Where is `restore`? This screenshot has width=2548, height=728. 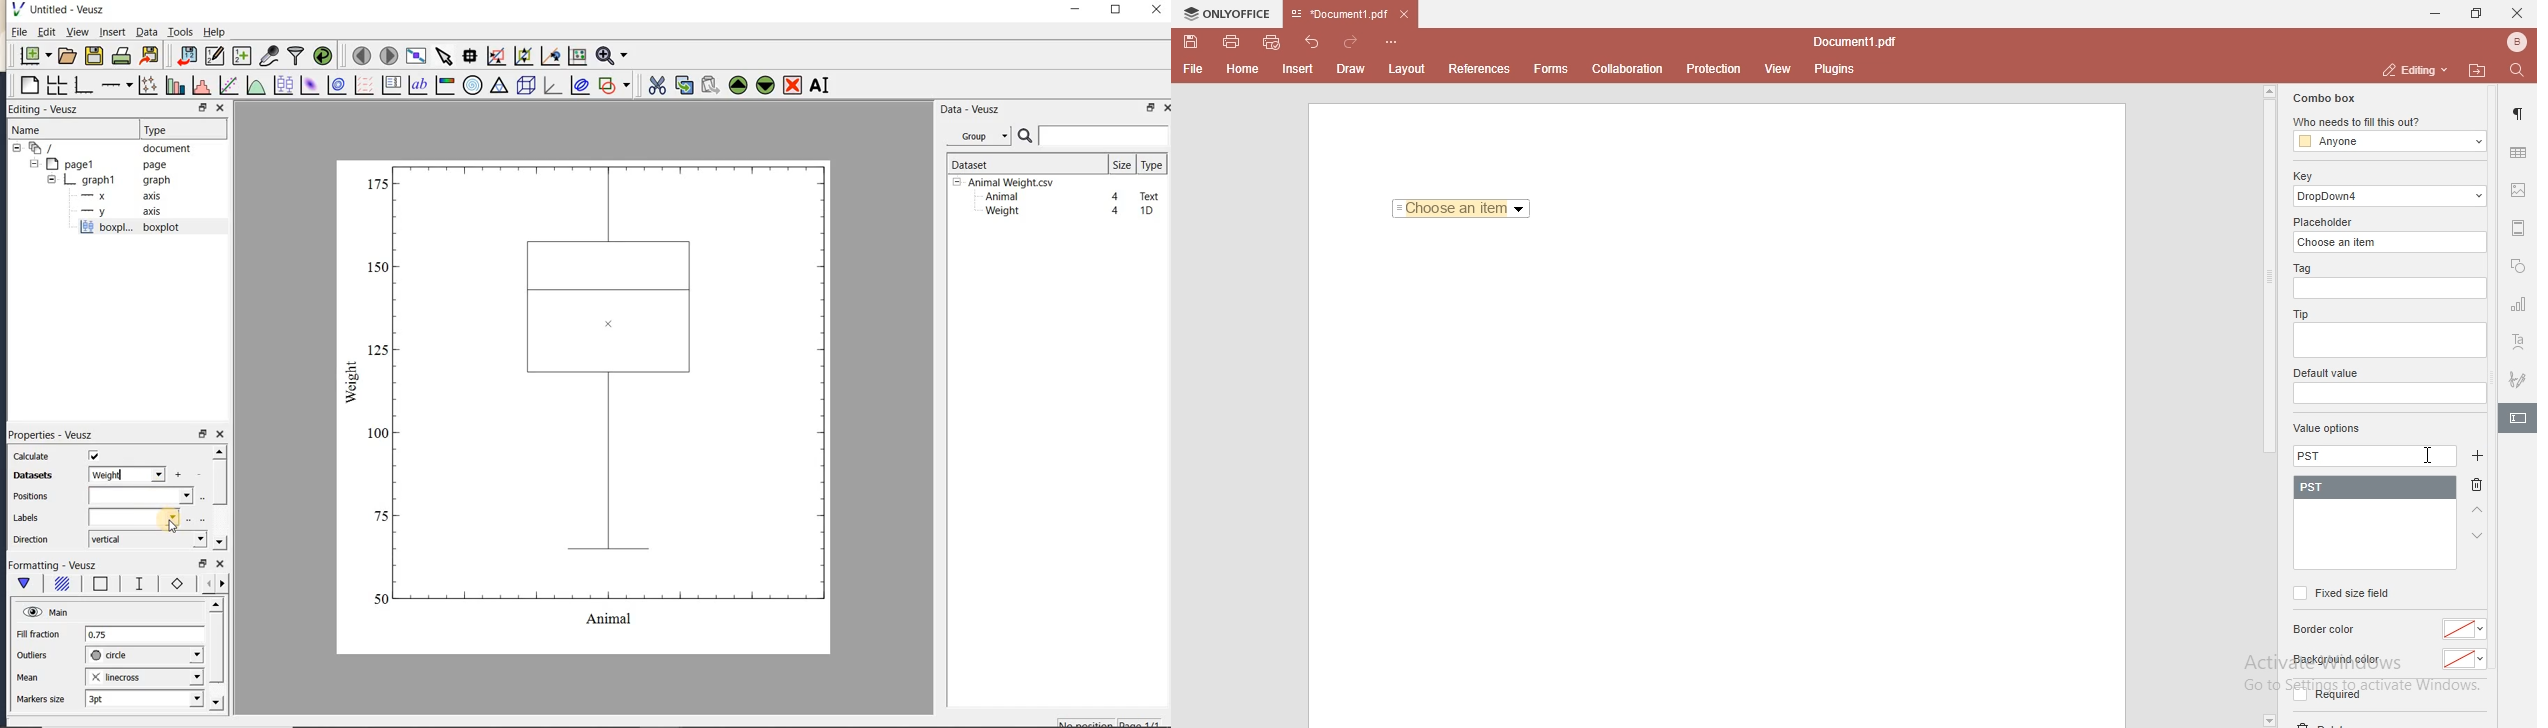
restore is located at coordinates (204, 564).